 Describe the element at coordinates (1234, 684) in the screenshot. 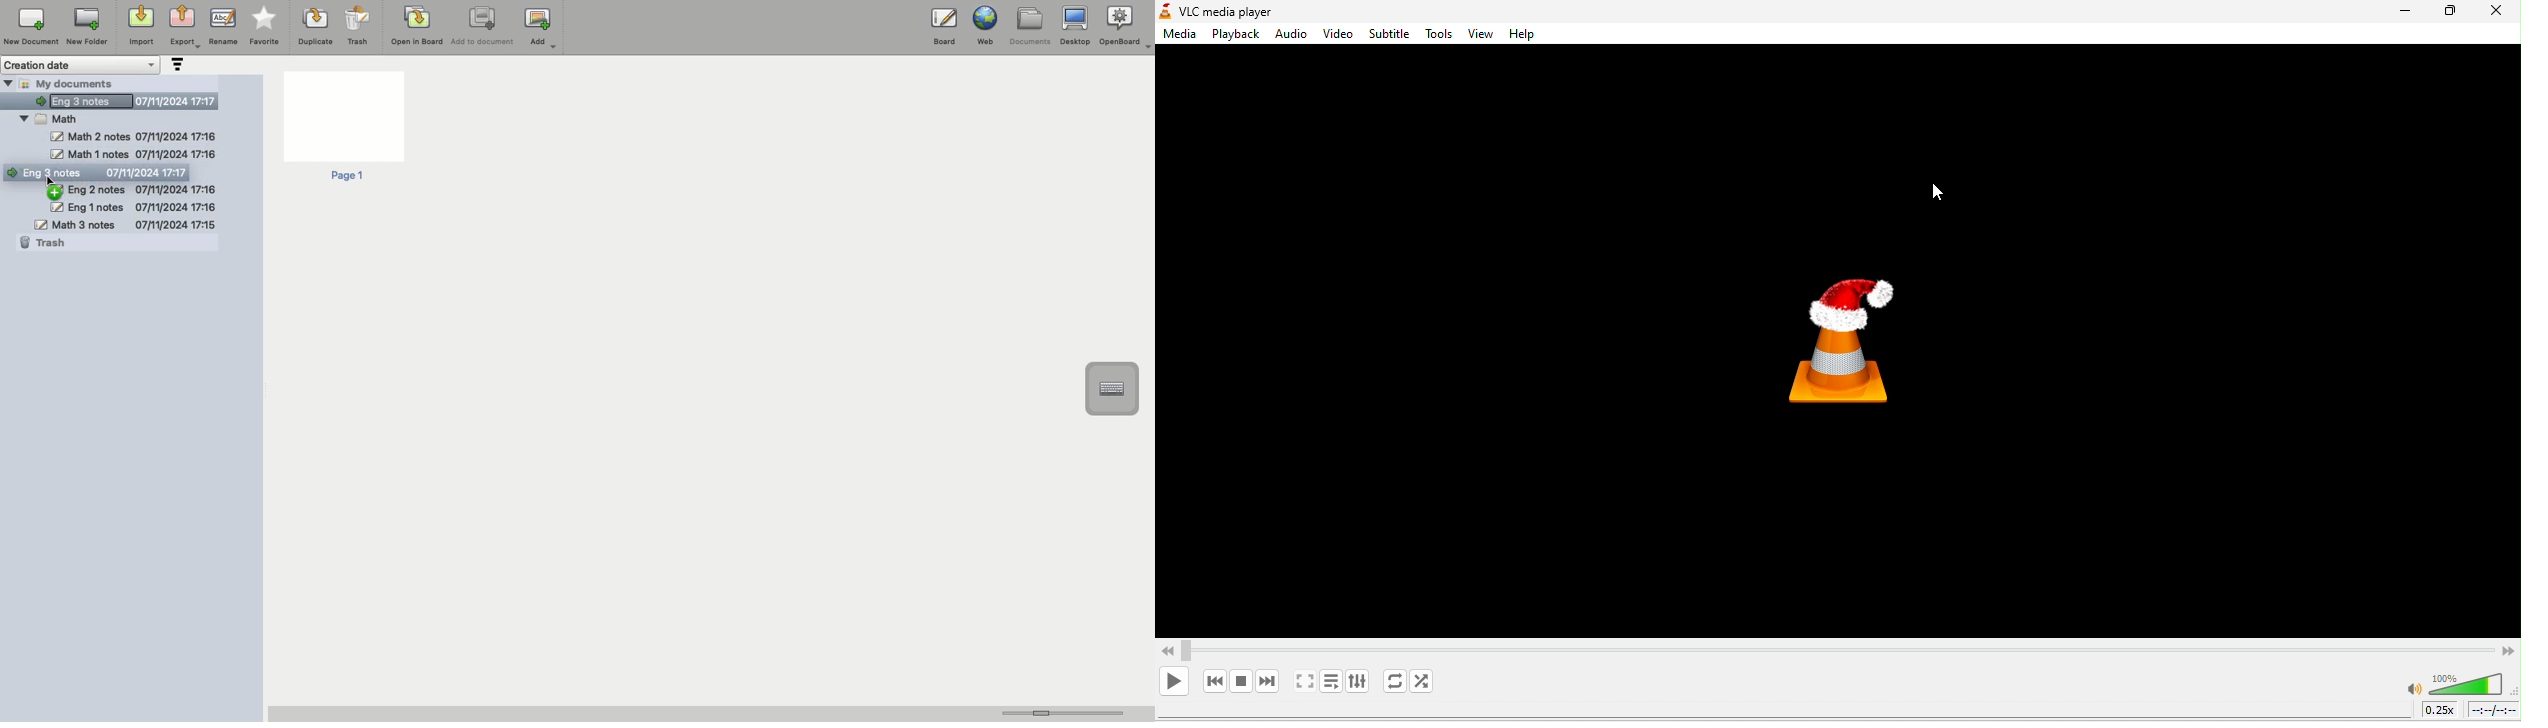

I see `stop playback` at that location.